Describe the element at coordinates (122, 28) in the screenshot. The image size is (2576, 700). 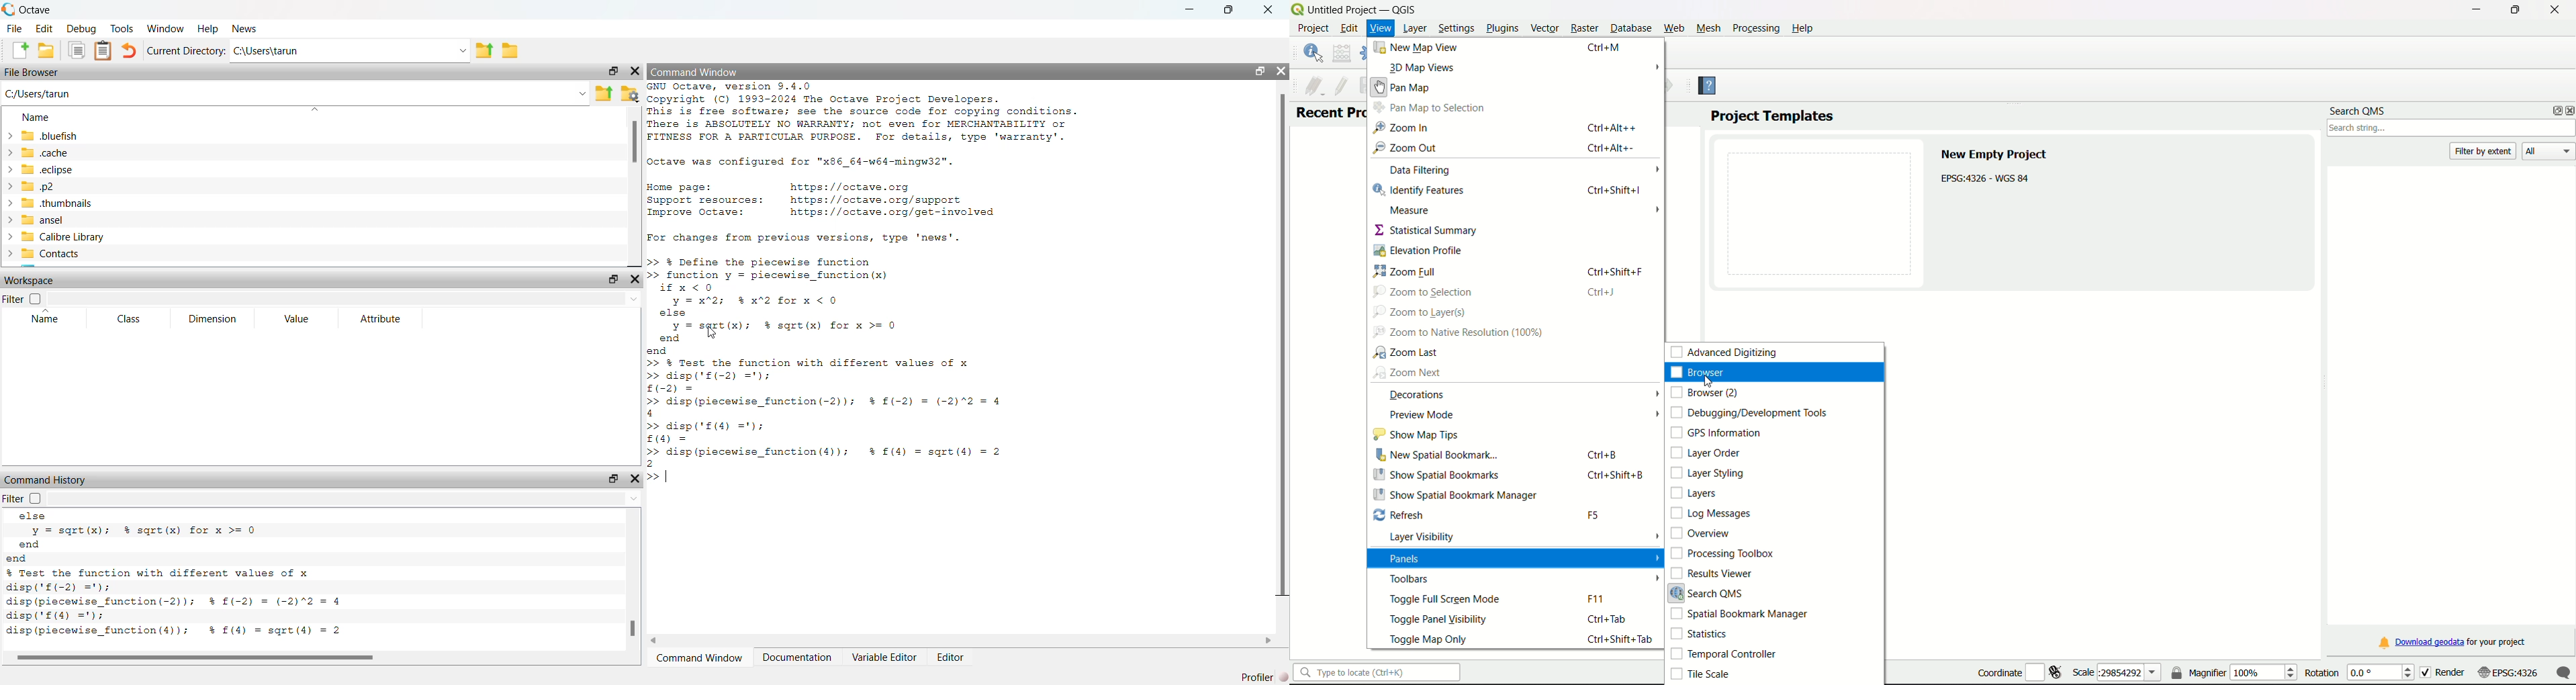
I see `Tools` at that location.